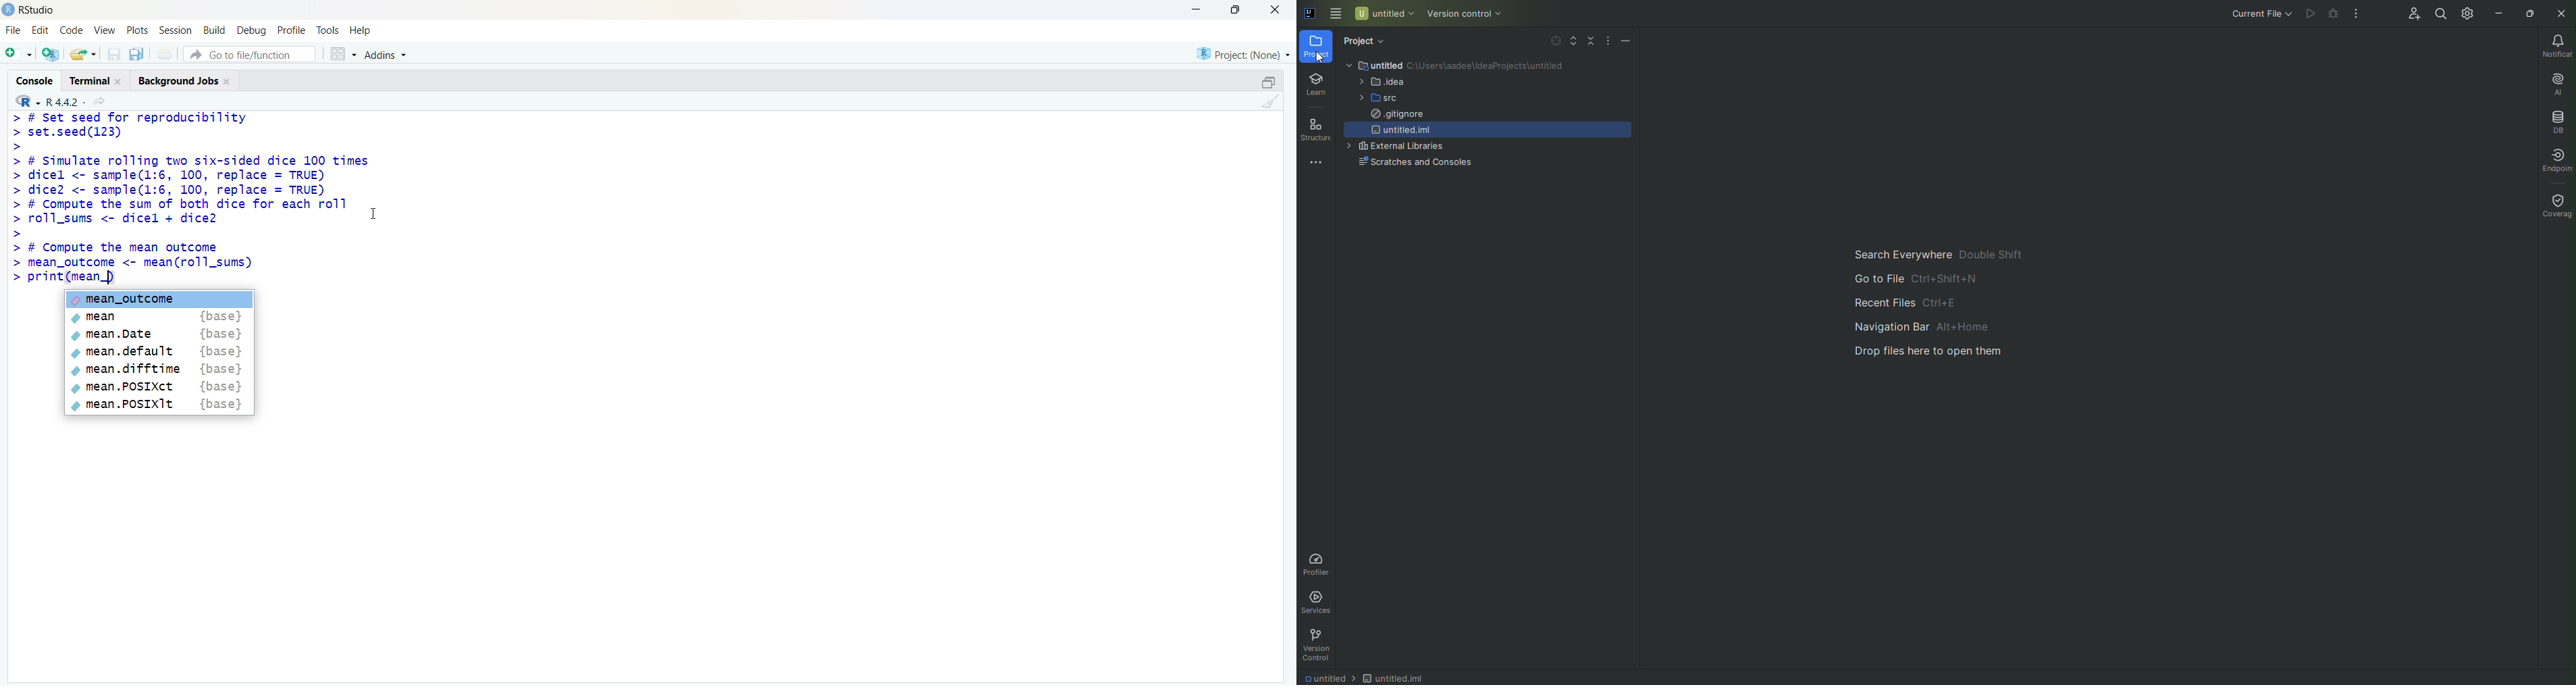 The image size is (2576, 700). Describe the element at coordinates (105, 30) in the screenshot. I see `view` at that location.